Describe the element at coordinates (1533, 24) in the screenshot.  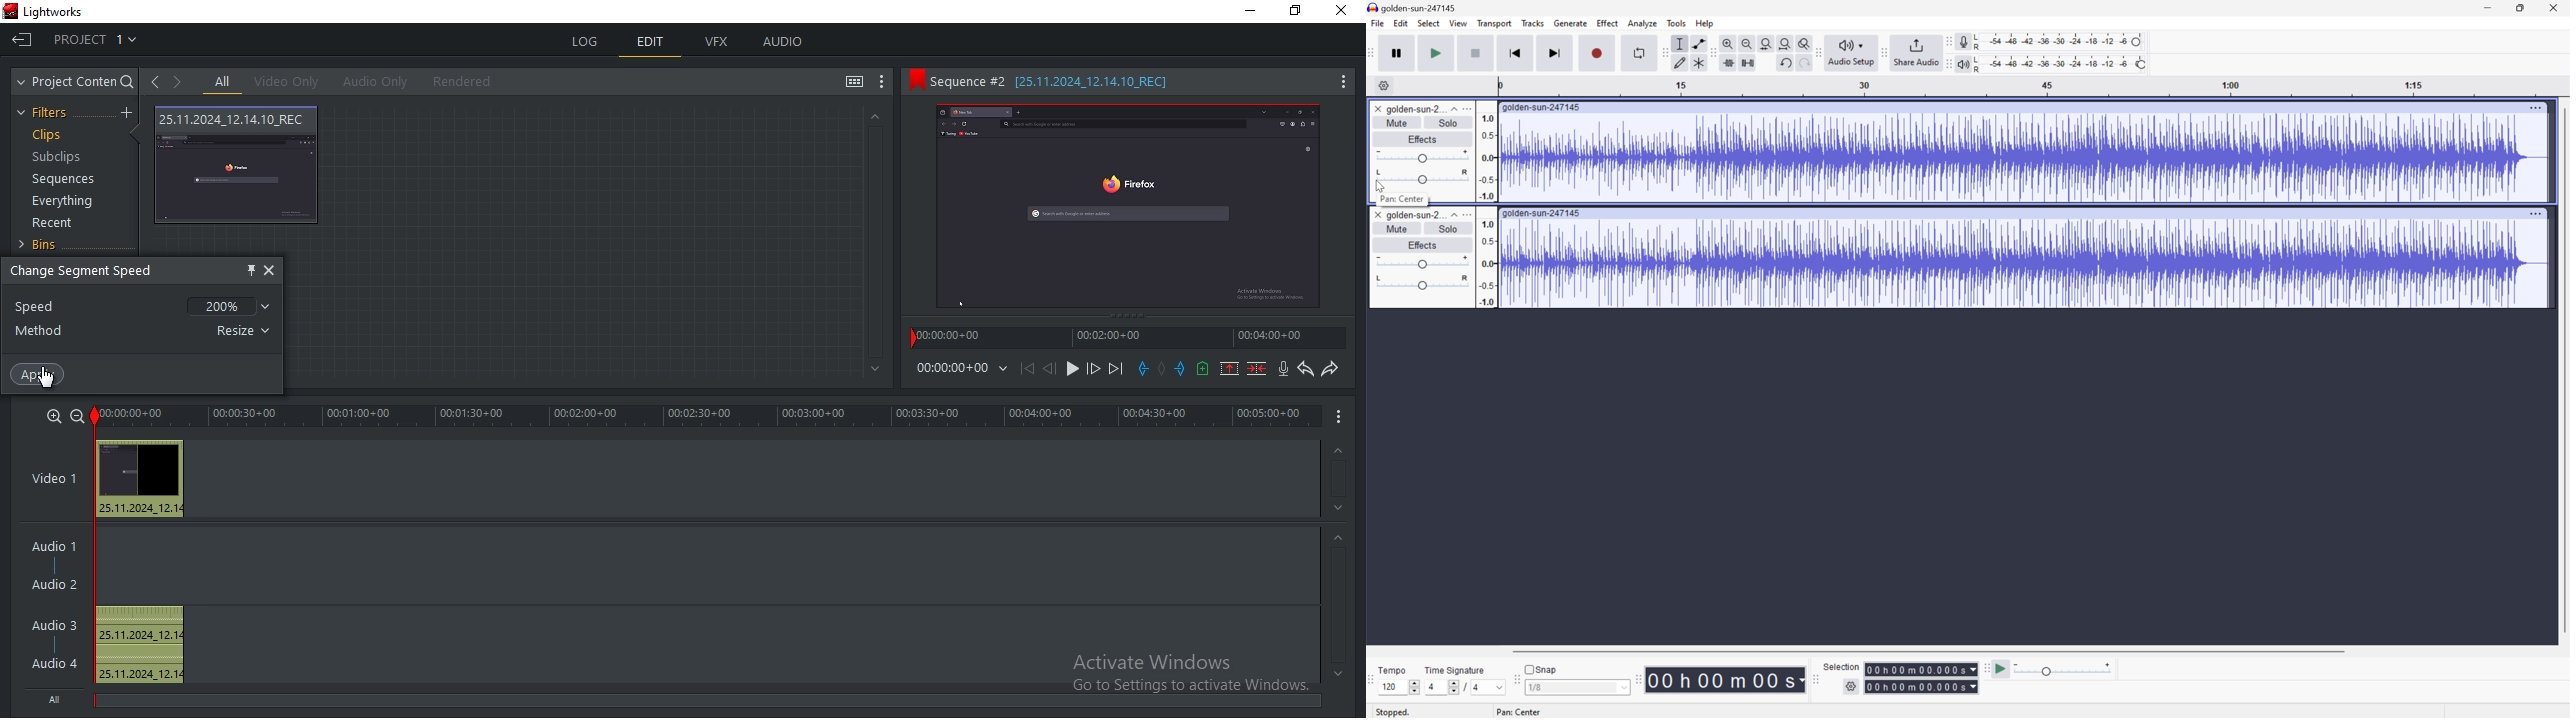
I see `Tracks` at that location.